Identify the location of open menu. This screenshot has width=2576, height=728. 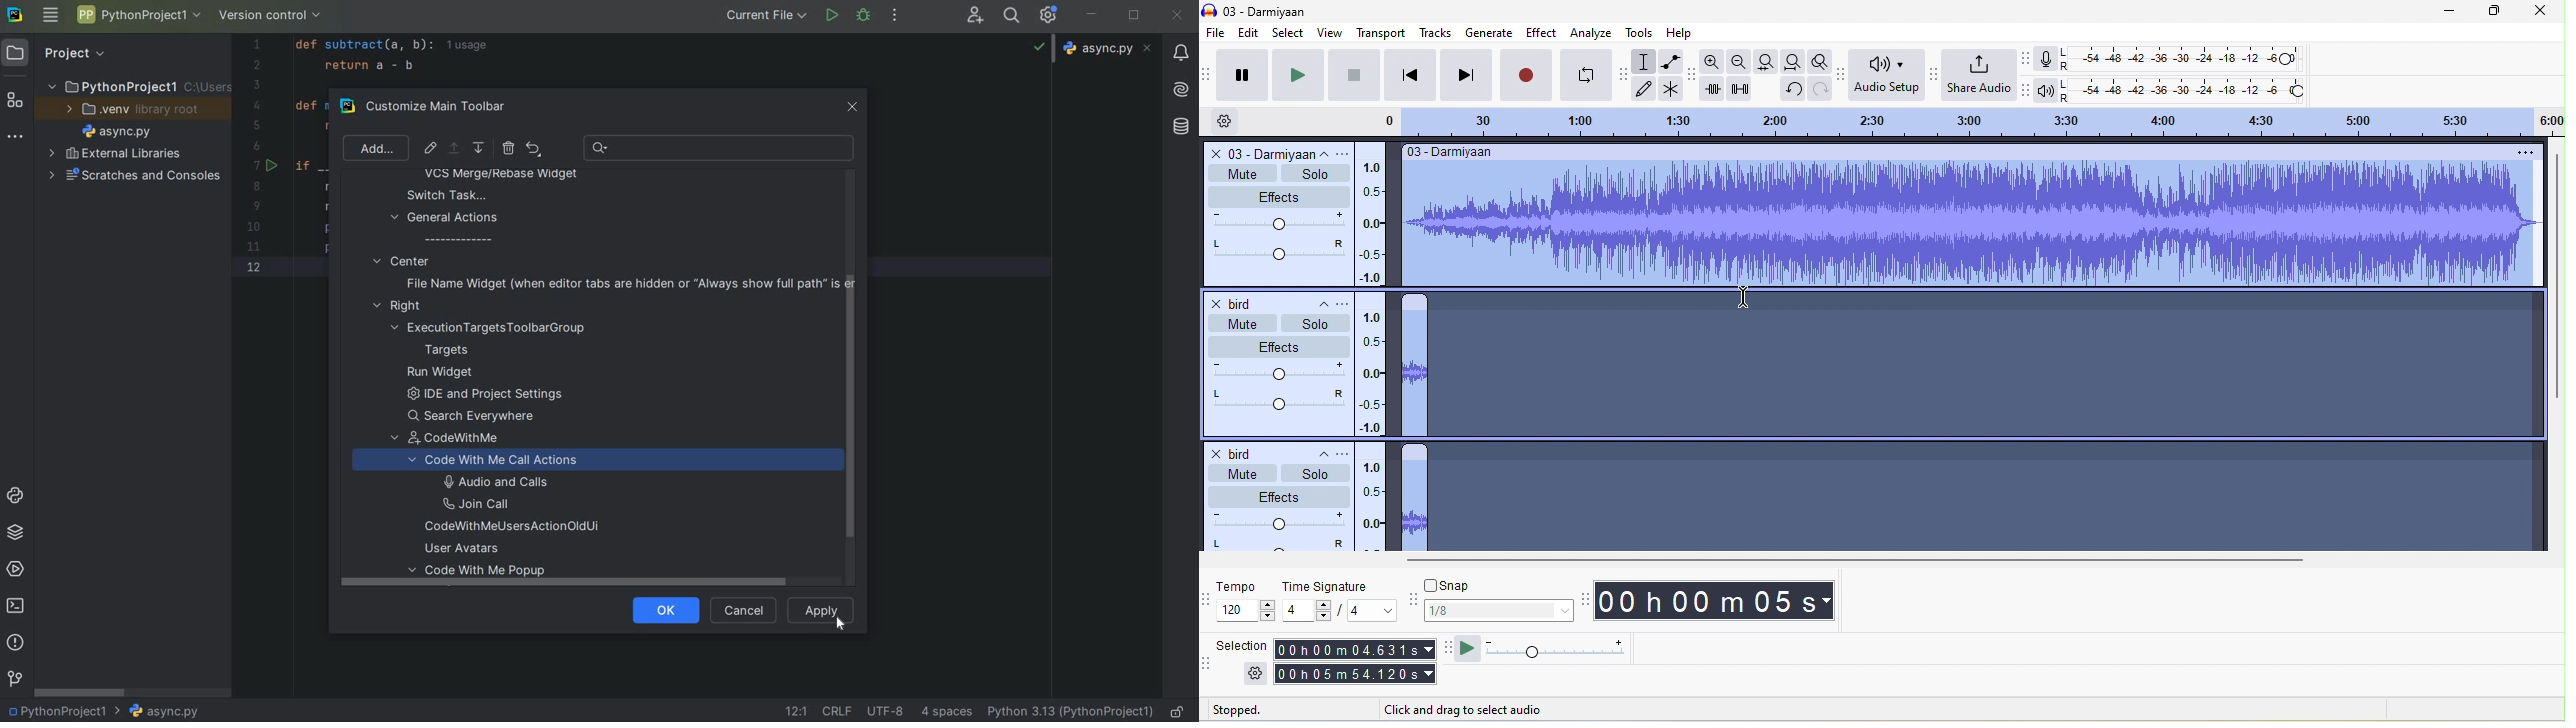
(1348, 302).